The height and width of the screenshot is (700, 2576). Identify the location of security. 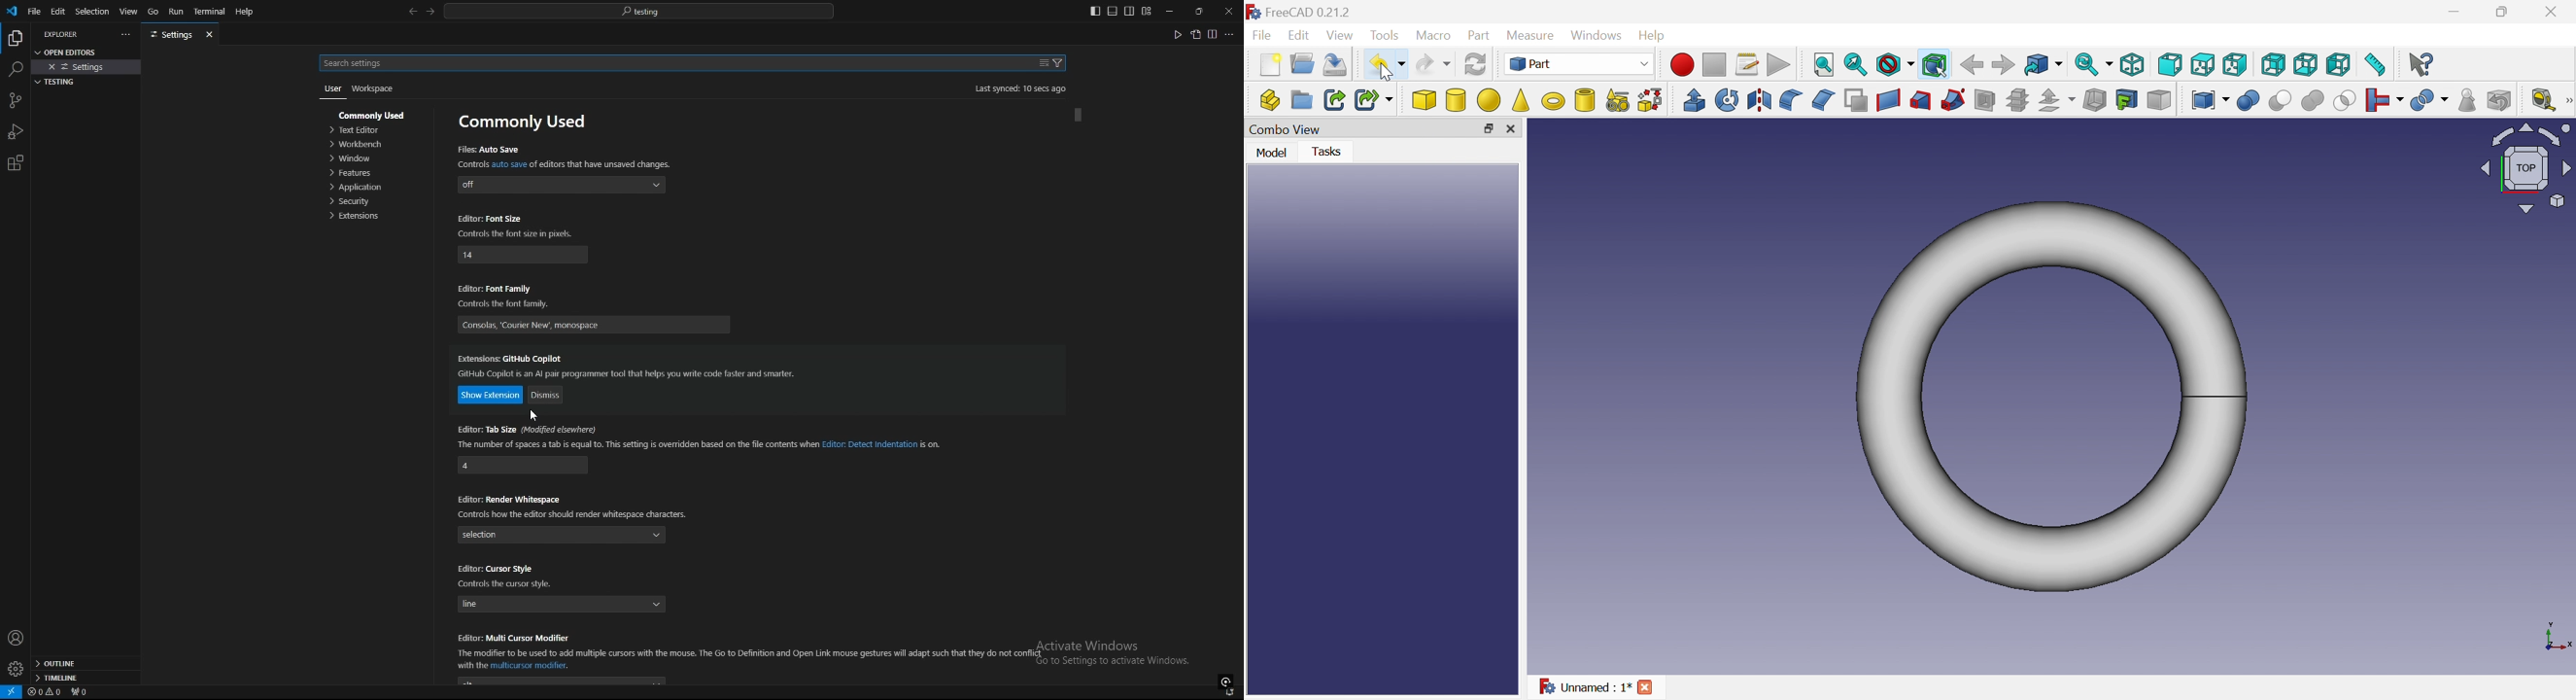
(375, 201).